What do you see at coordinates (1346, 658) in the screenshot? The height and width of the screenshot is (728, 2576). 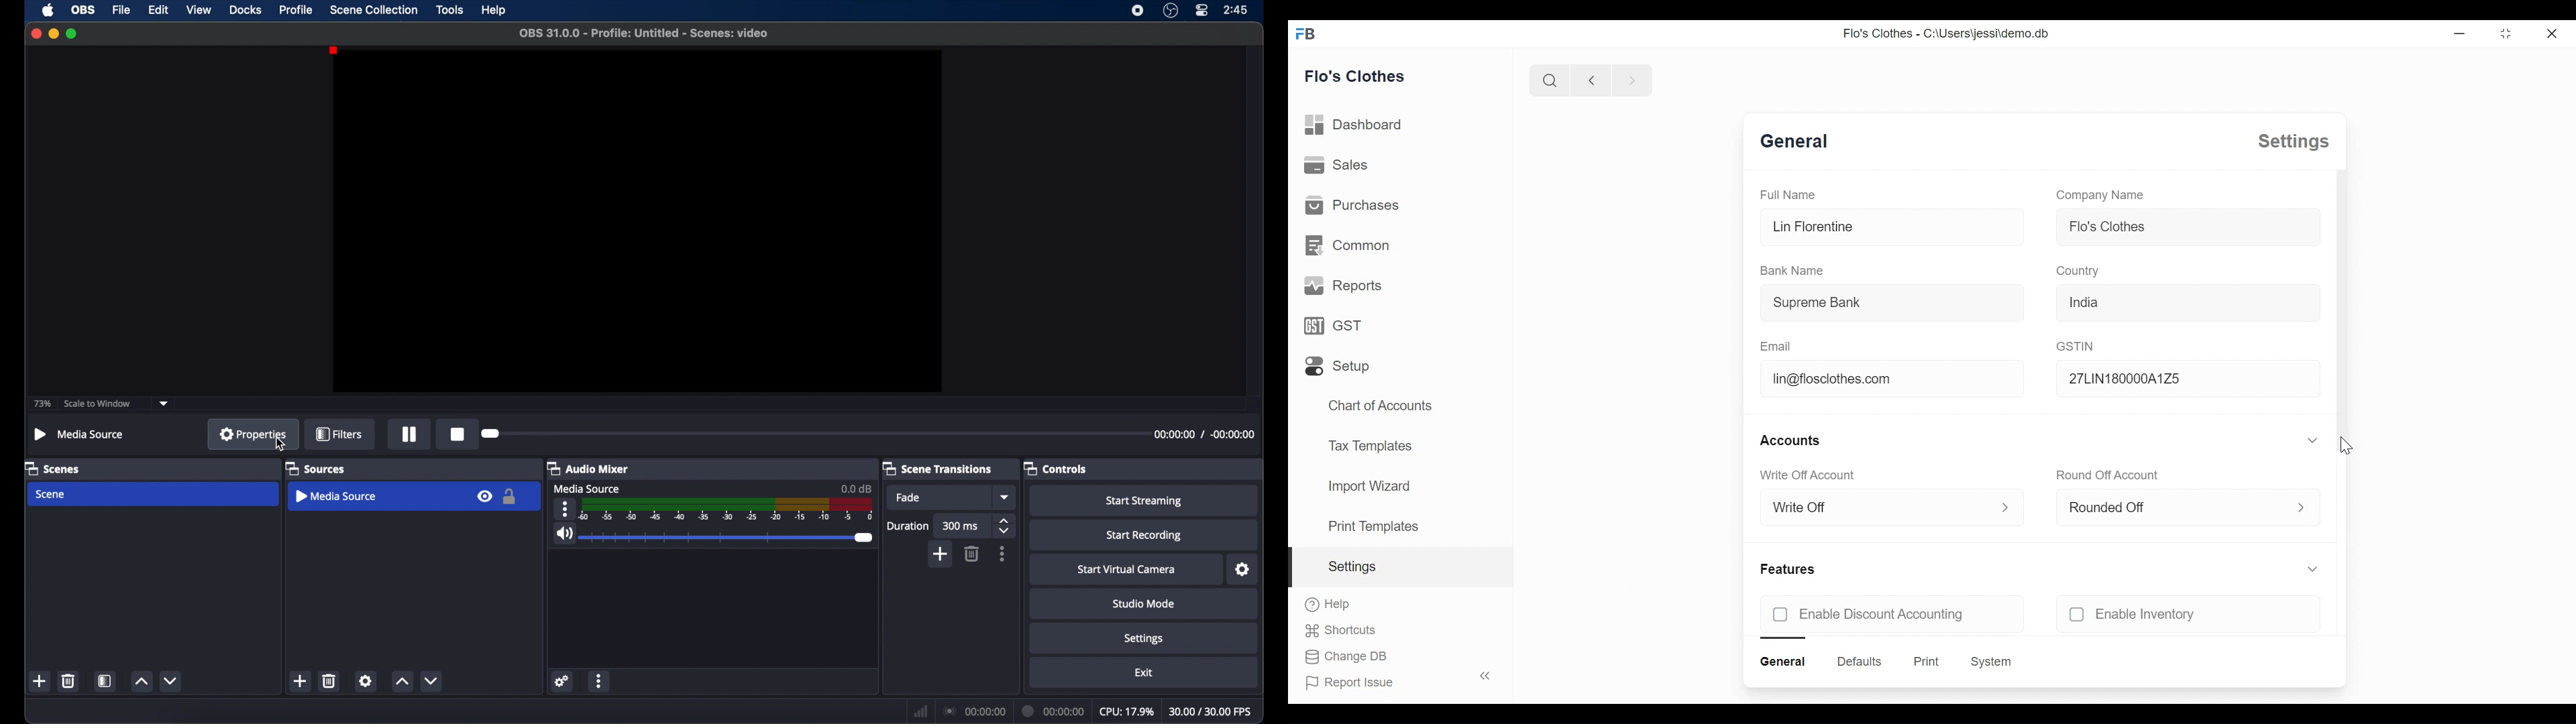 I see `Change DB` at bounding box center [1346, 658].